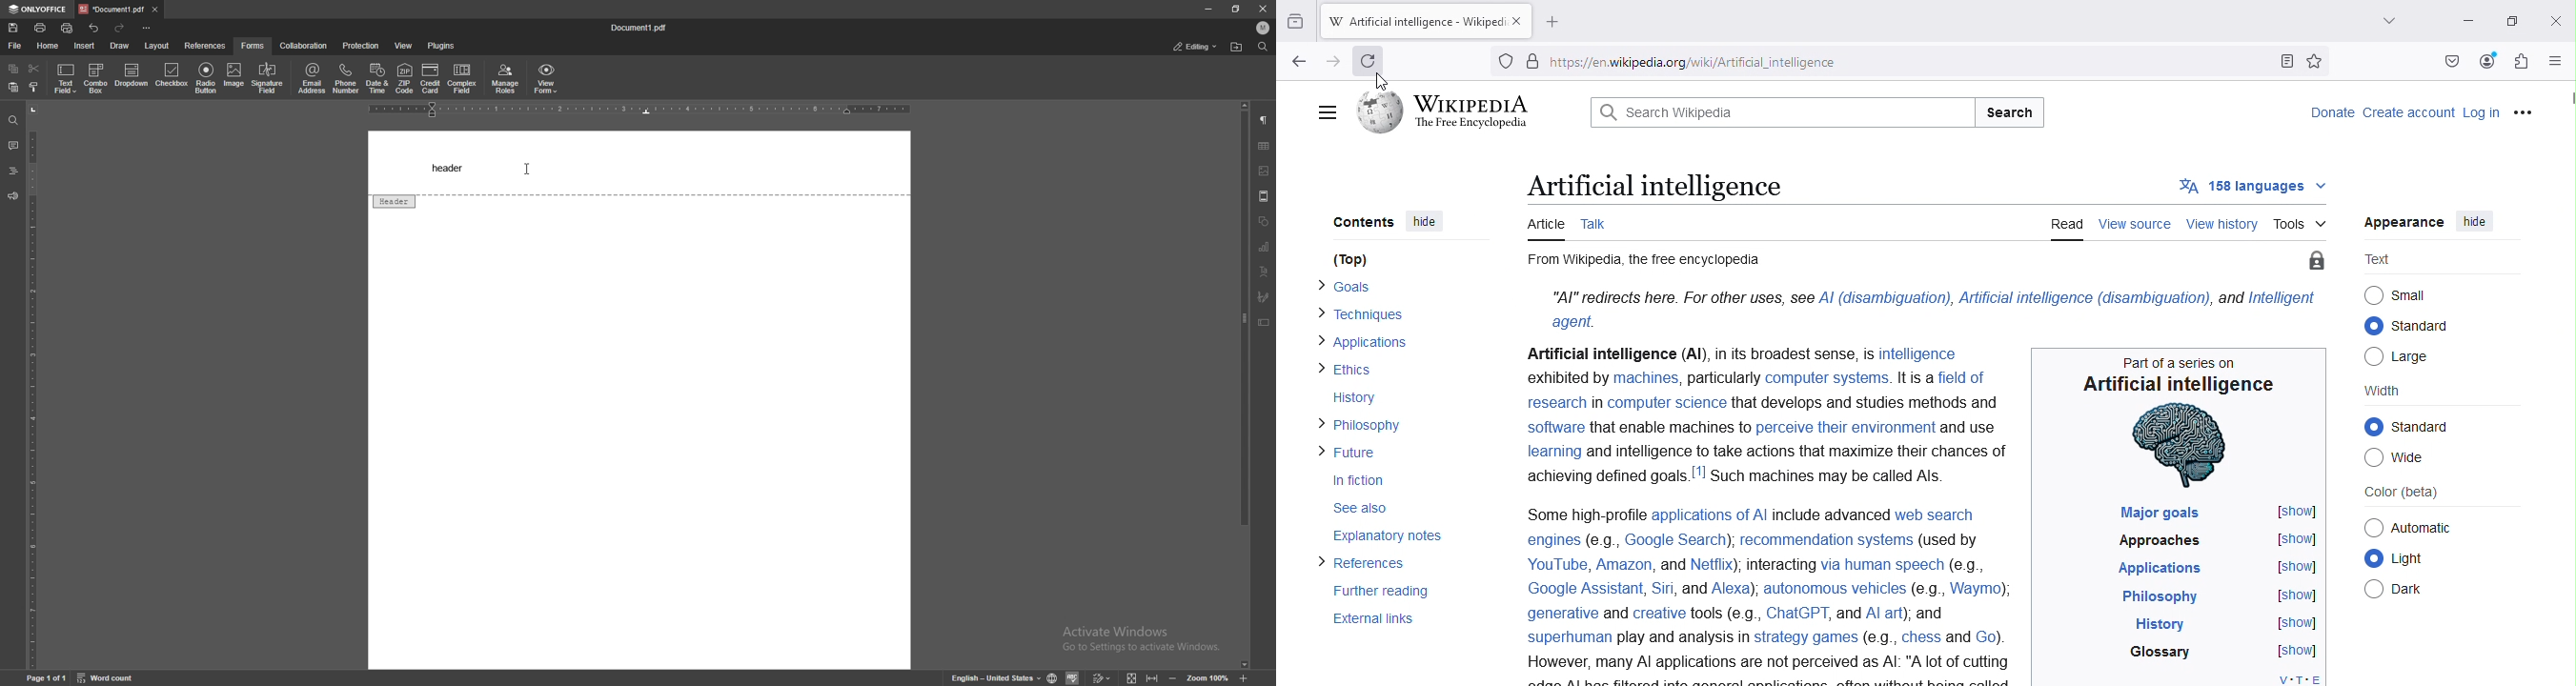 Image resolution: width=2576 pixels, height=700 pixels. I want to click on Cursor, so click(1379, 77).